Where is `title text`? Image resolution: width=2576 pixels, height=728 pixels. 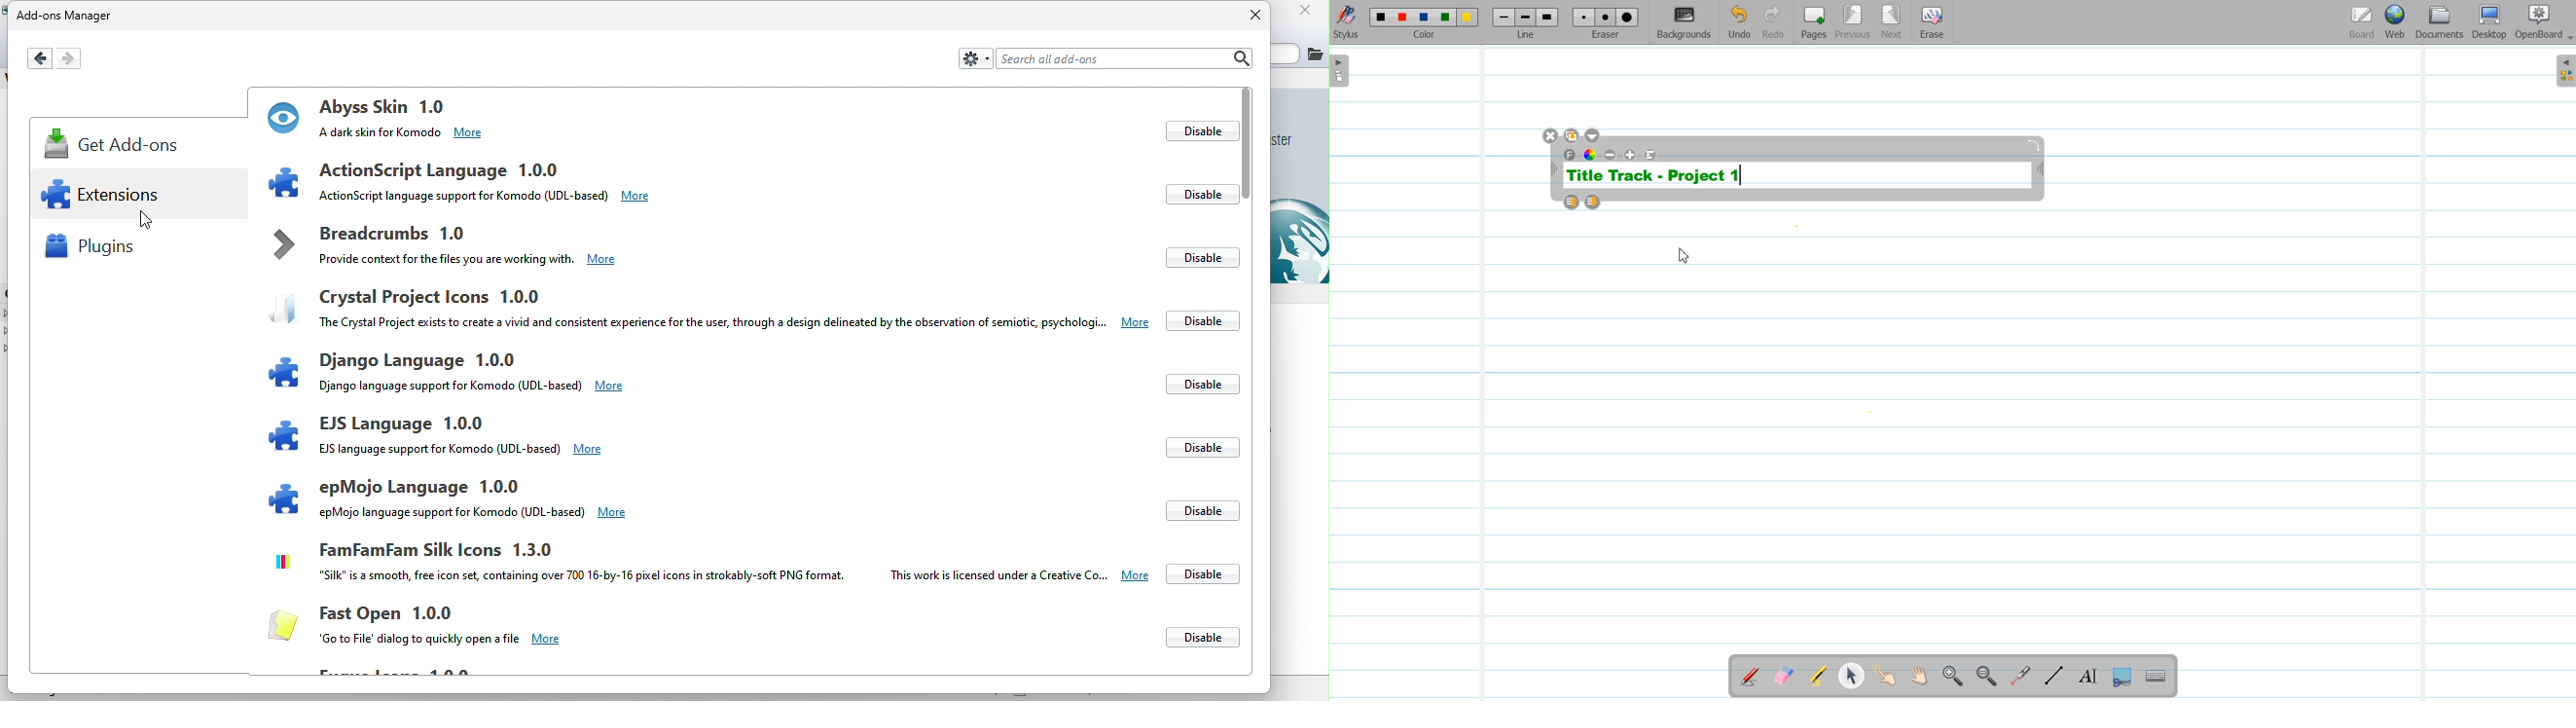 title text is located at coordinates (1654, 176).